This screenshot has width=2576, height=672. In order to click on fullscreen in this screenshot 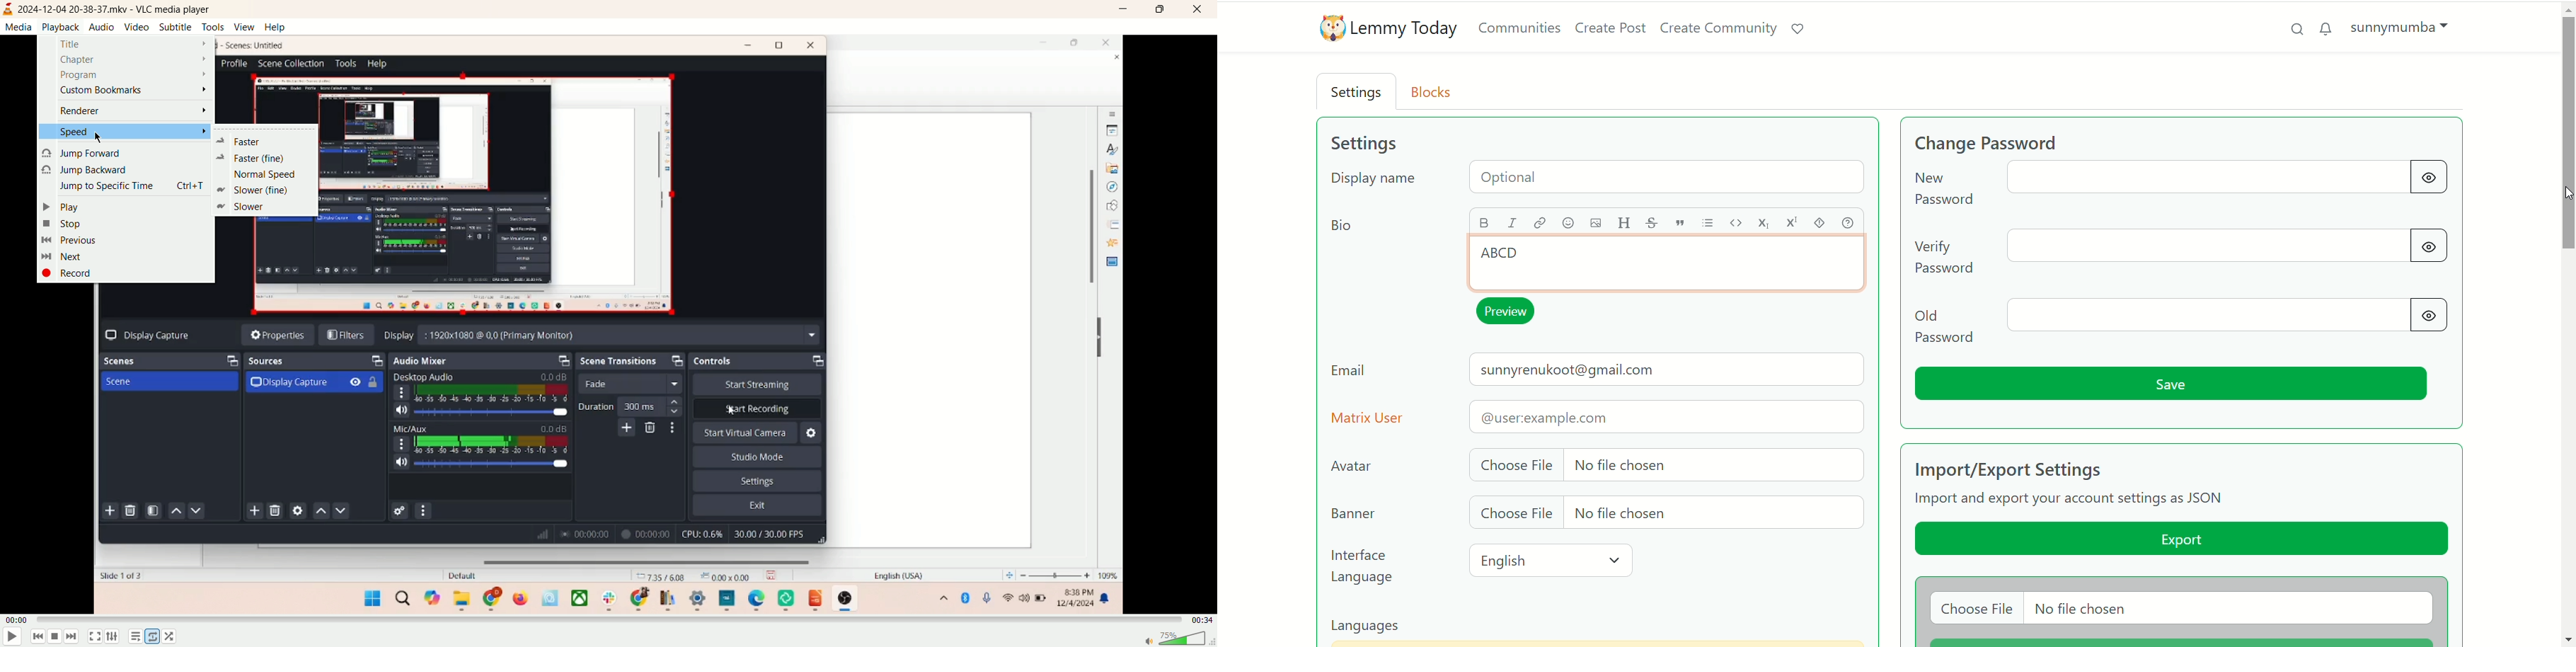, I will do `click(96, 638)`.